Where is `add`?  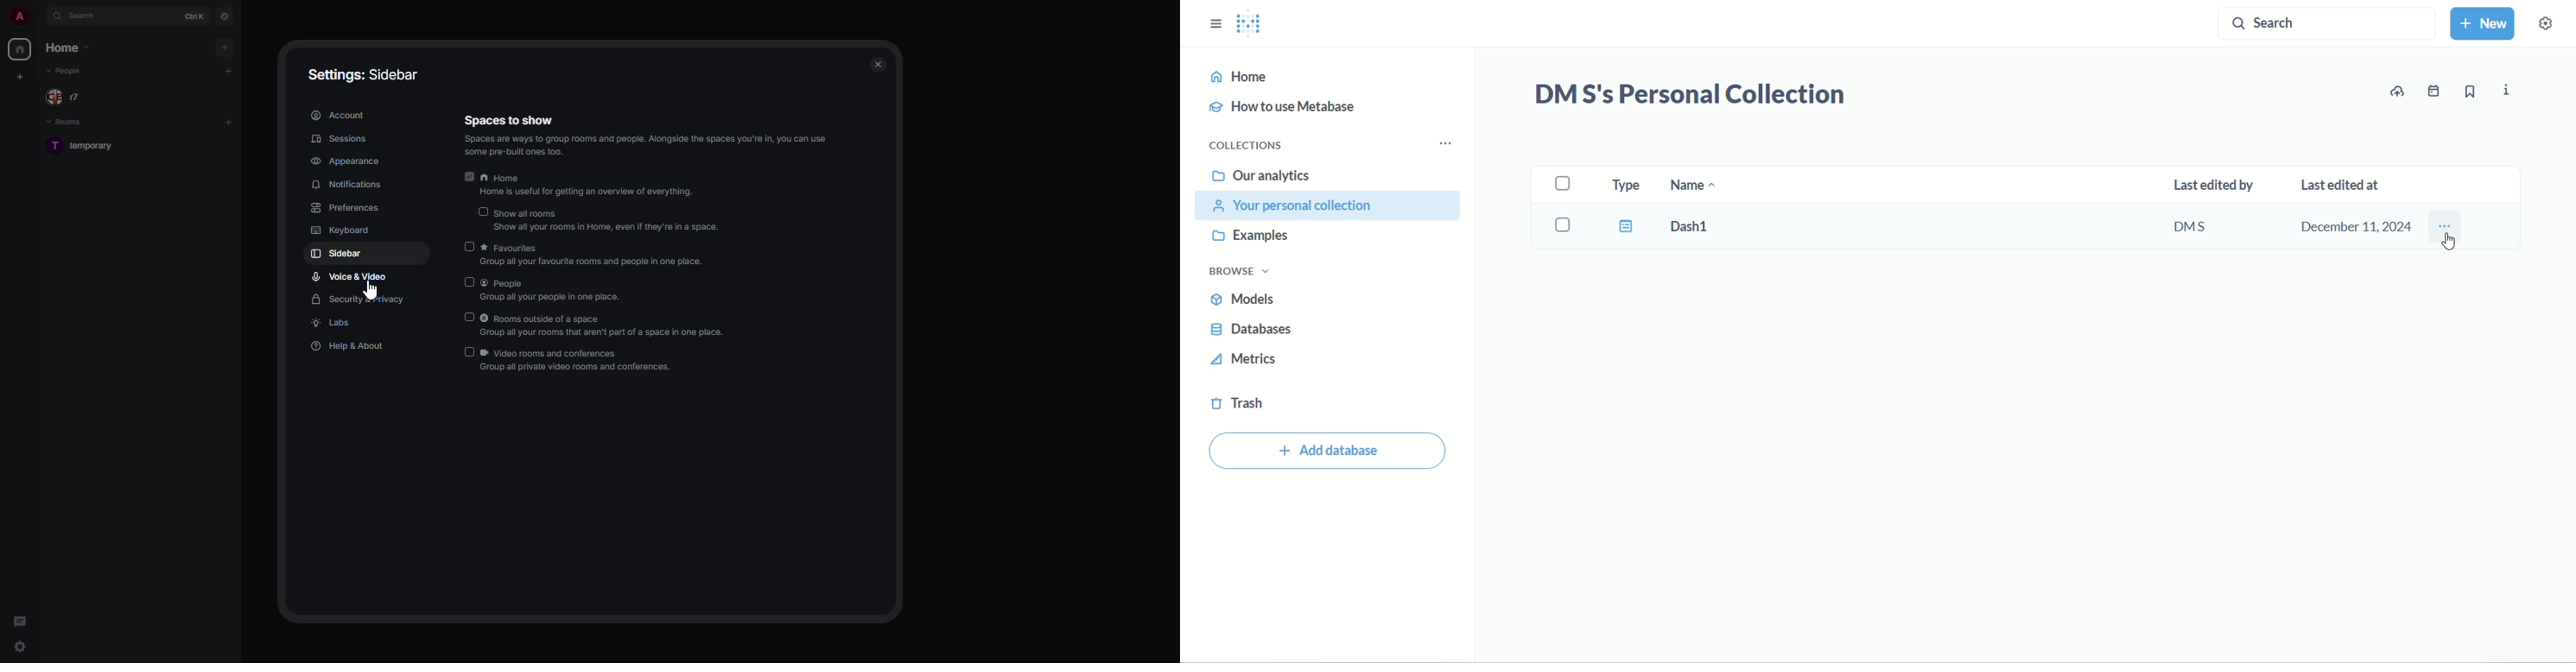 add is located at coordinates (228, 45).